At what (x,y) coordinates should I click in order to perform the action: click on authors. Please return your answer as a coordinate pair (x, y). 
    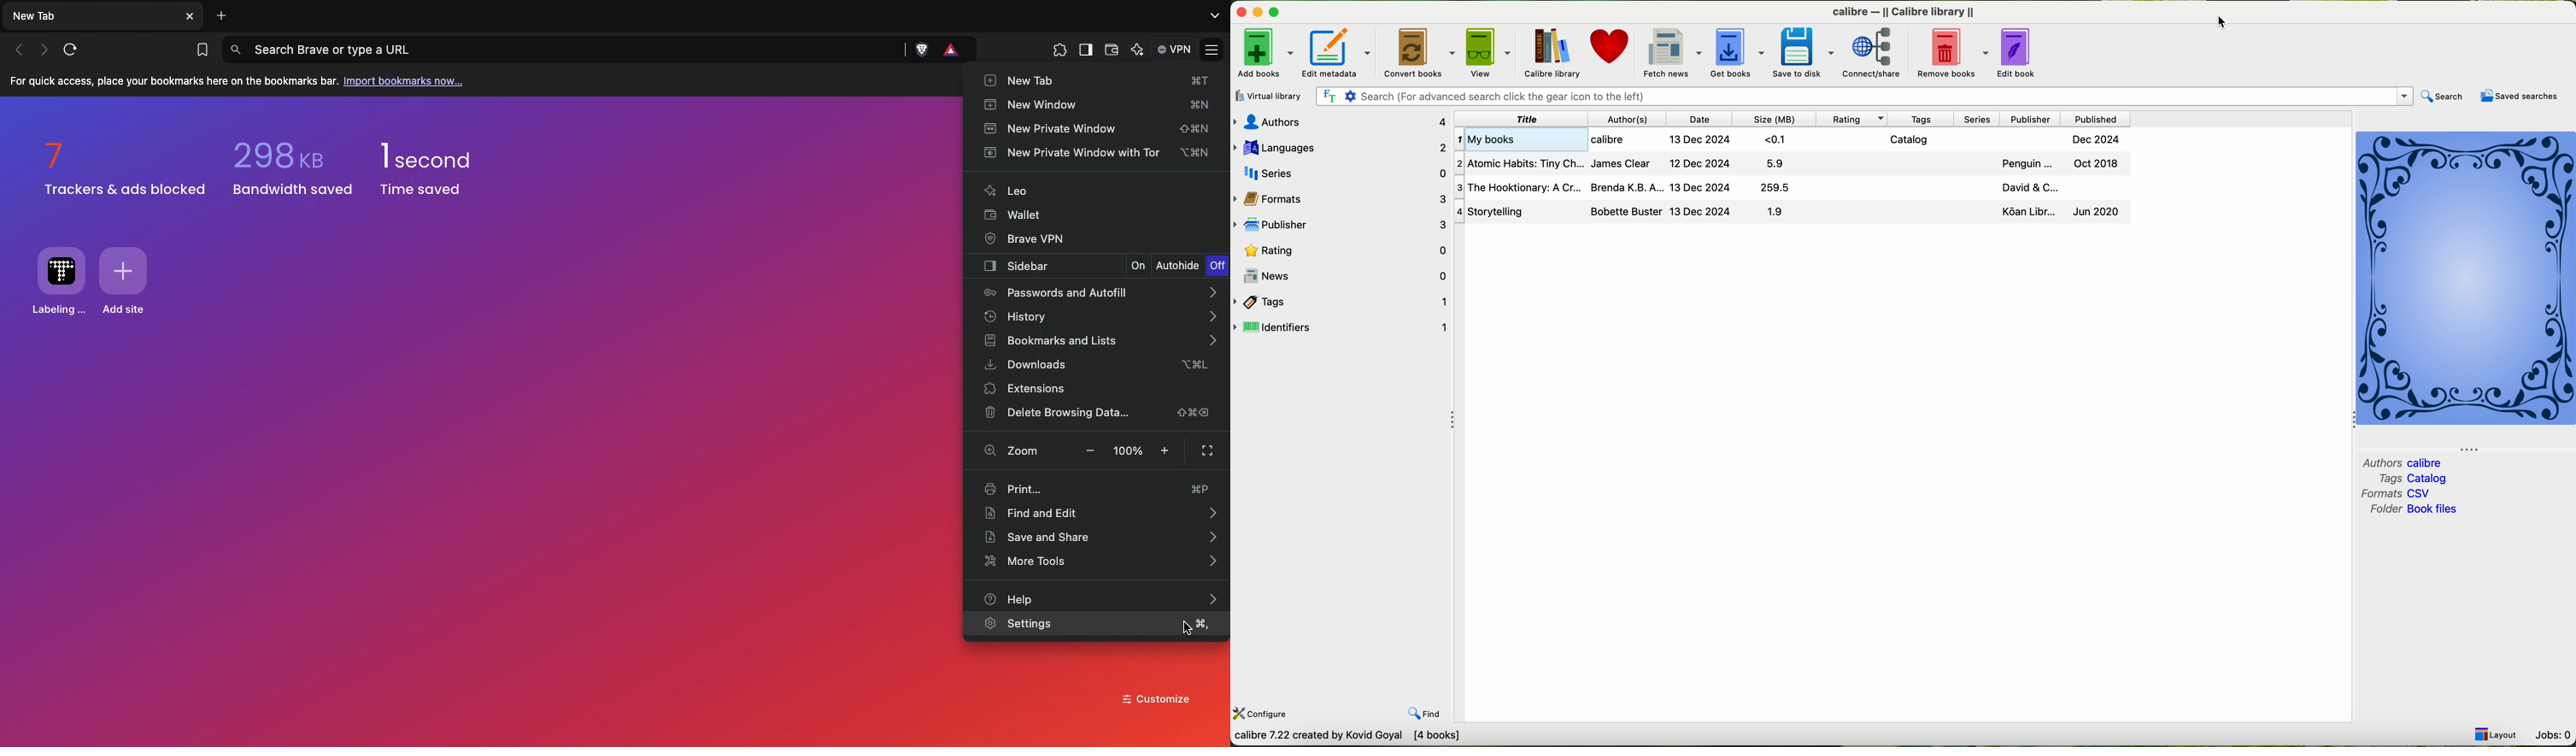
    Looking at the image, I should click on (1340, 123).